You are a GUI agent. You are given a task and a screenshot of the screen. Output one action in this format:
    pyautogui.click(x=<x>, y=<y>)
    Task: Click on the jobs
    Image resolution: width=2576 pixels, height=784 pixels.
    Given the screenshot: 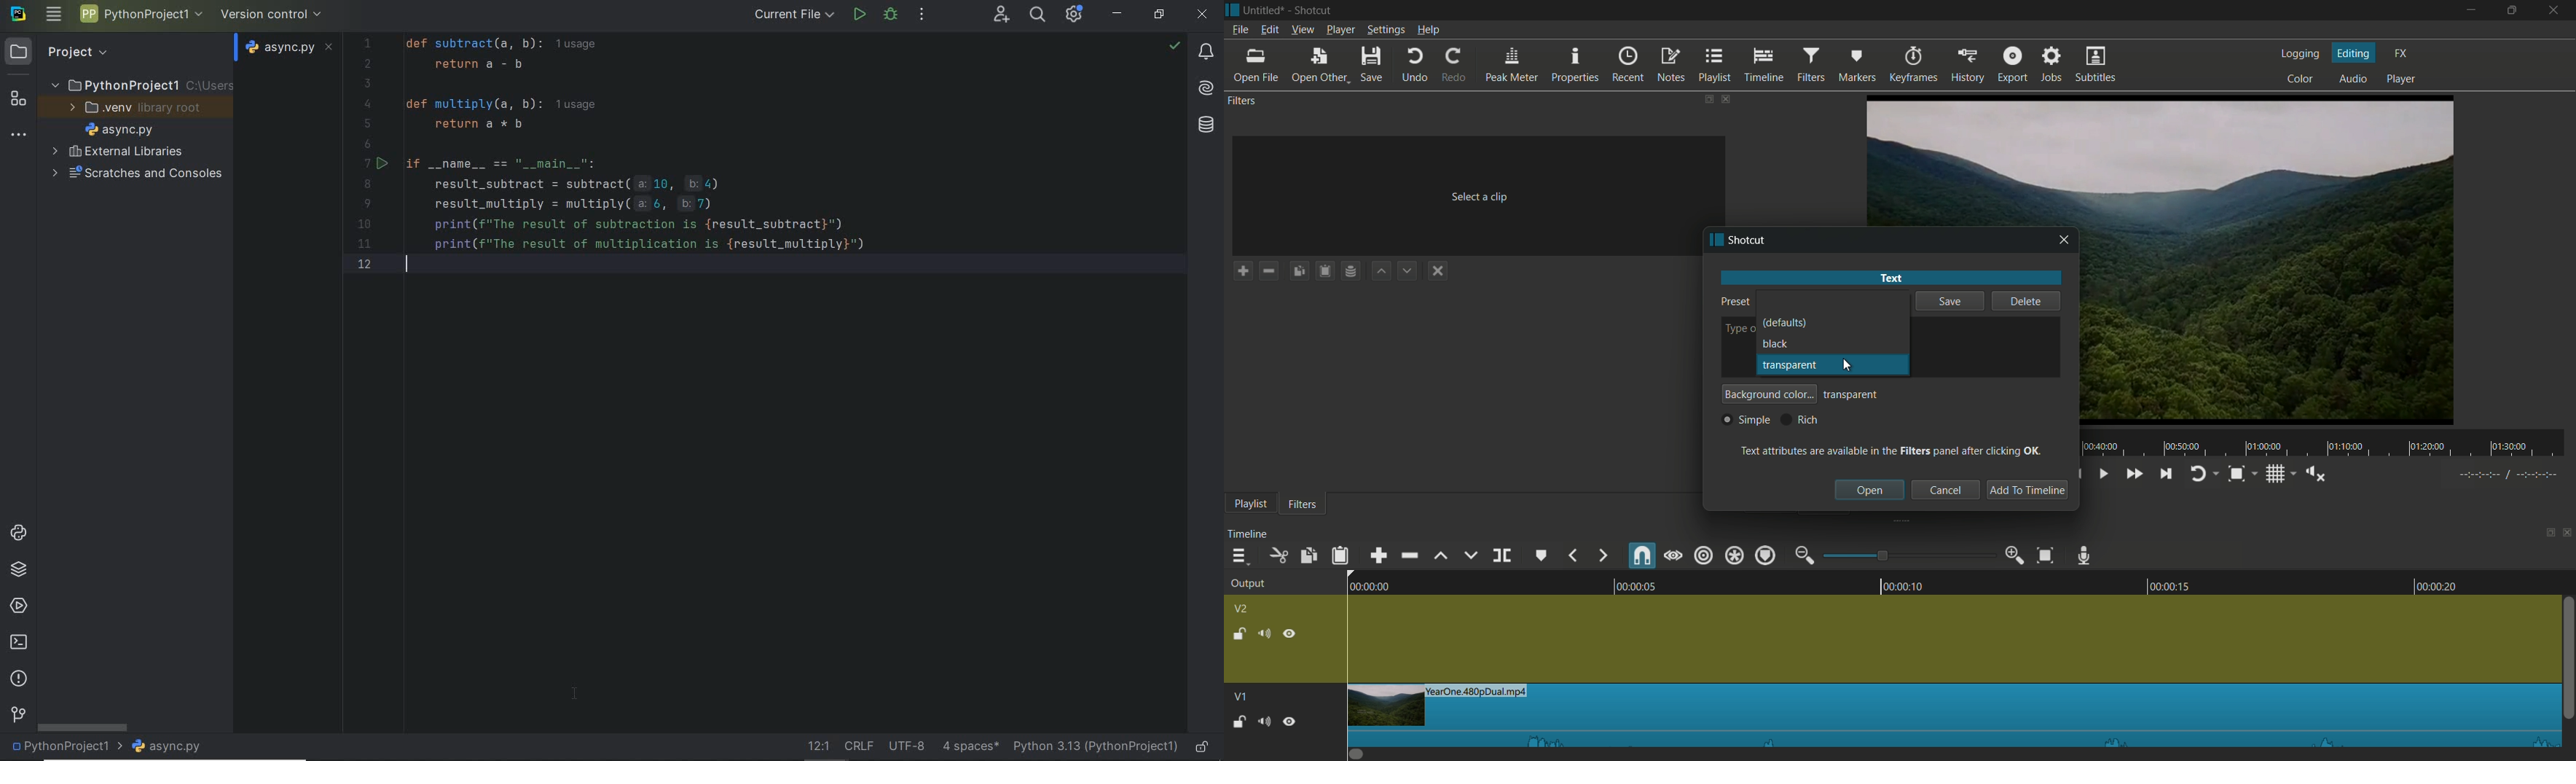 What is the action you would take?
    pyautogui.click(x=2053, y=66)
    